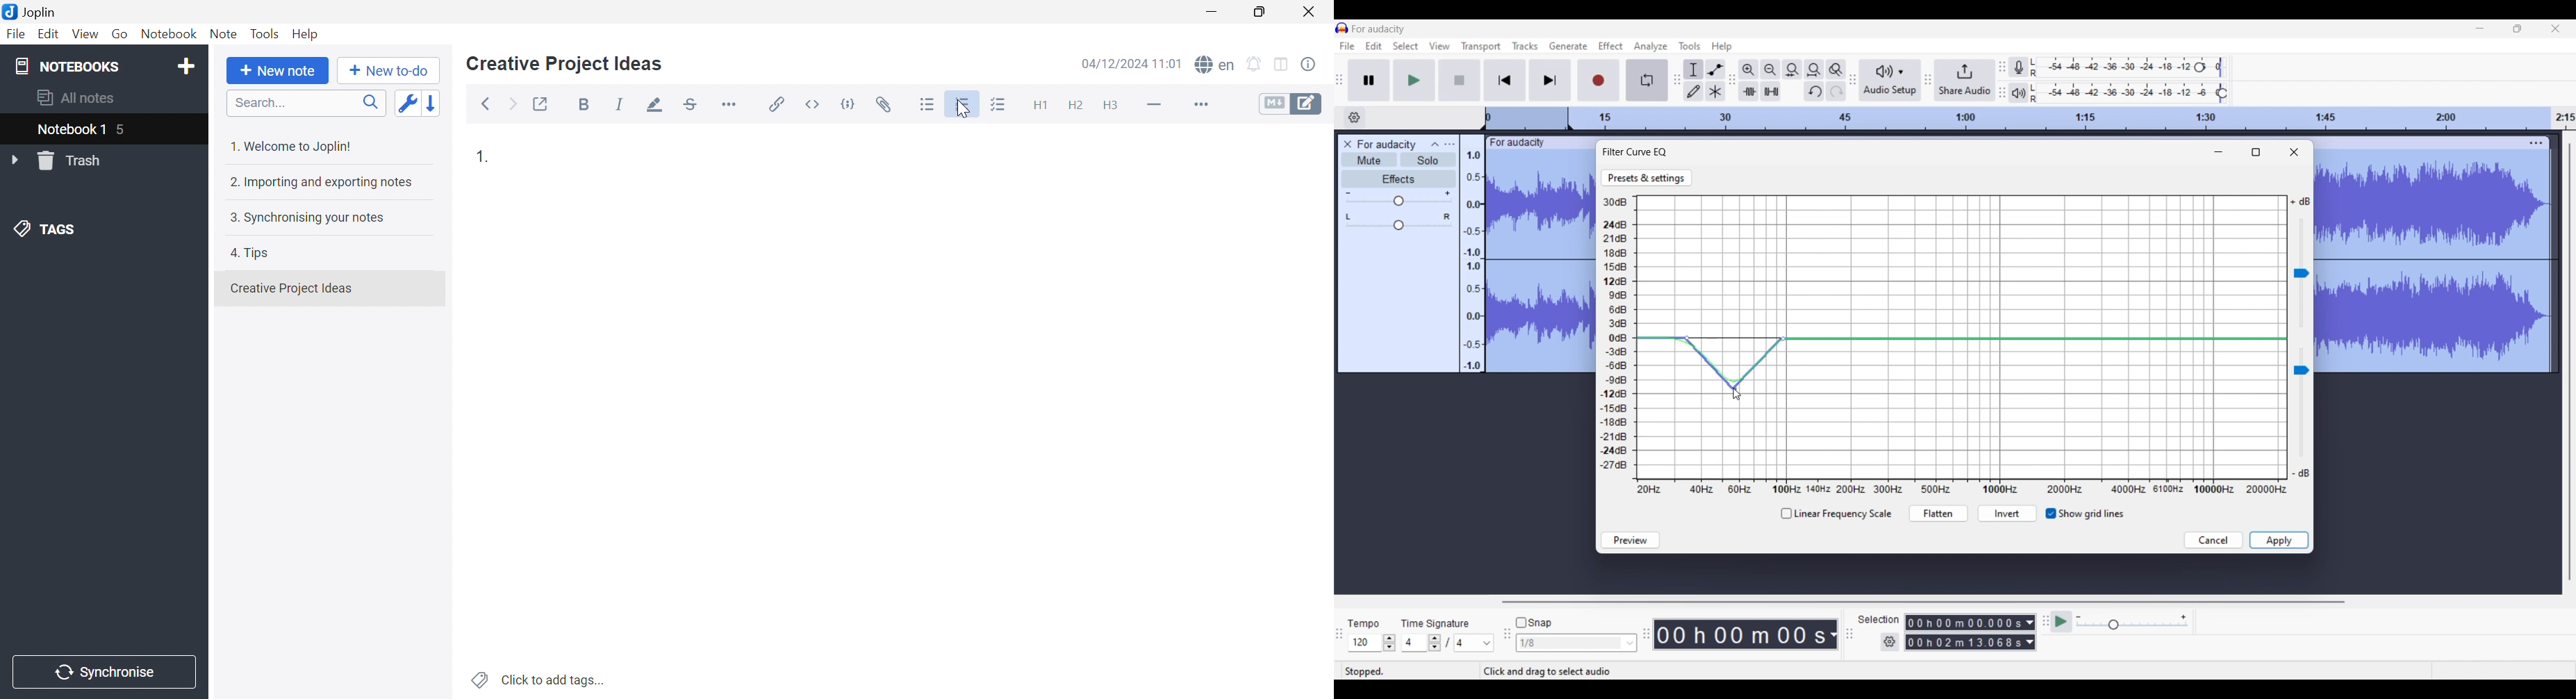 The height and width of the screenshot is (700, 2576). I want to click on 1., so click(481, 159).